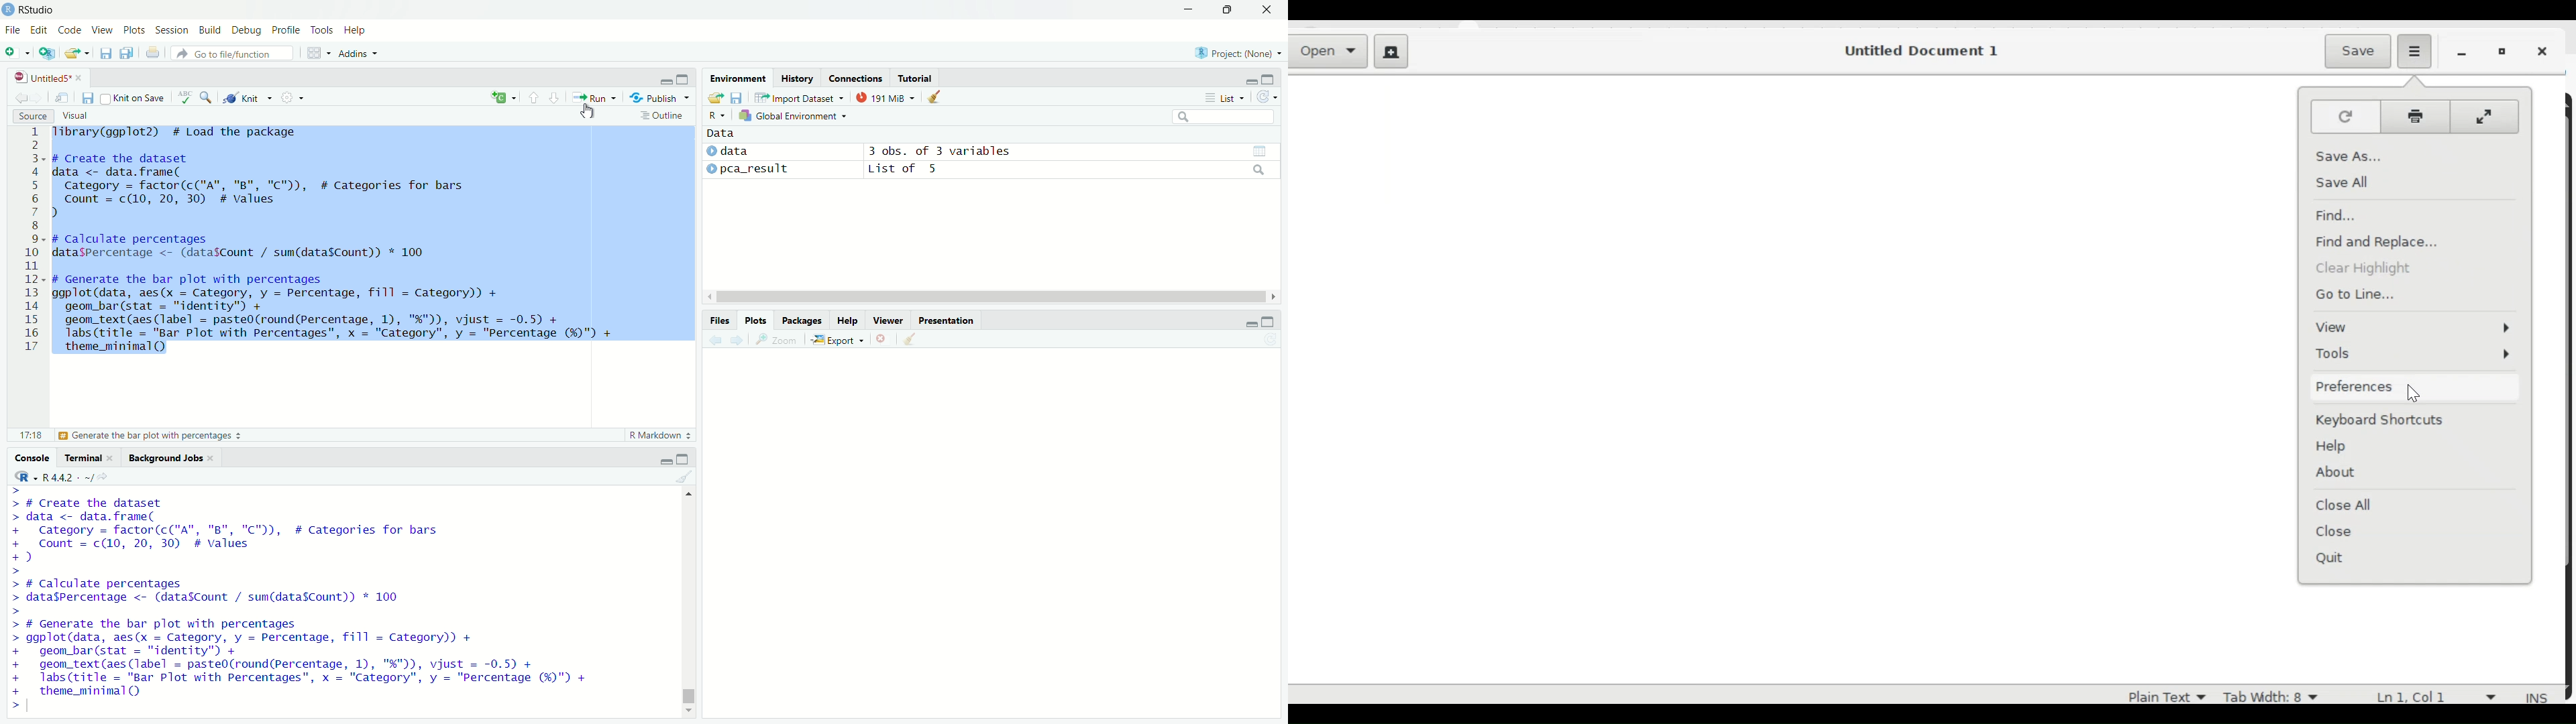 This screenshot has width=2576, height=728. What do you see at coordinates (654, 98) in the screenshot?
I see `publish` at bounding box center [654, 98].